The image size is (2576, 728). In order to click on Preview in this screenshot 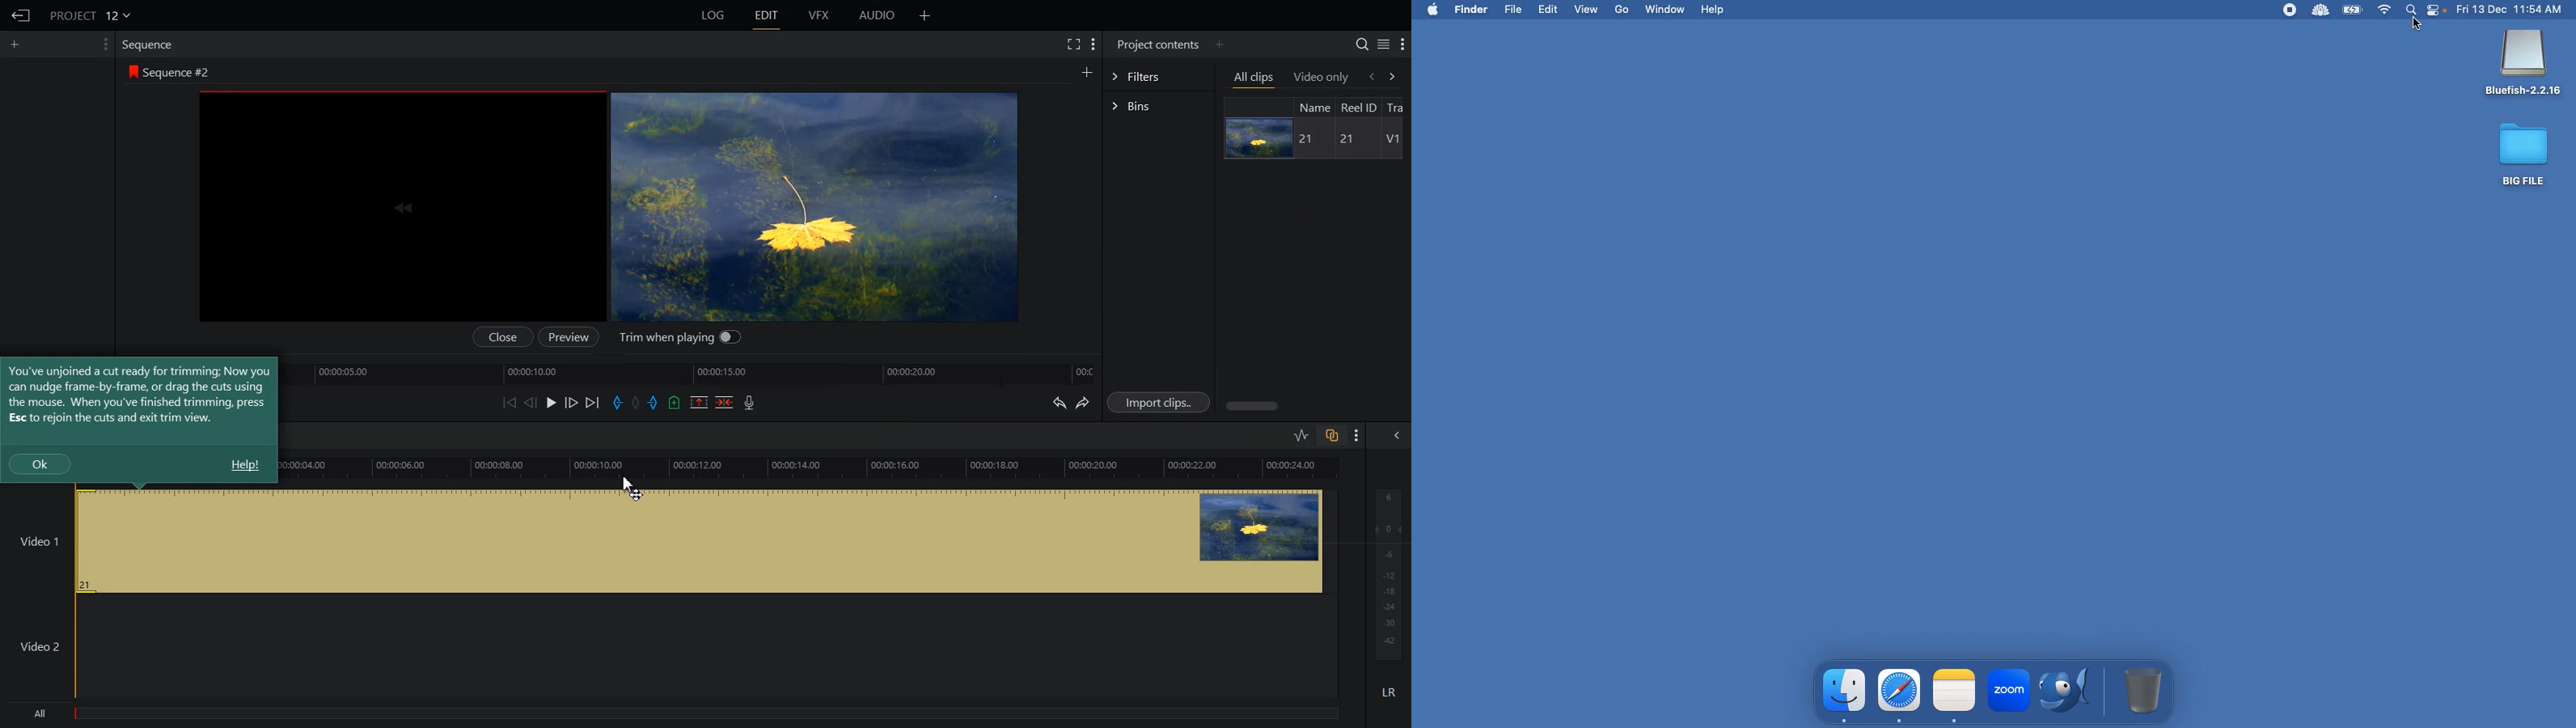, I will do `click(567, 337)`.